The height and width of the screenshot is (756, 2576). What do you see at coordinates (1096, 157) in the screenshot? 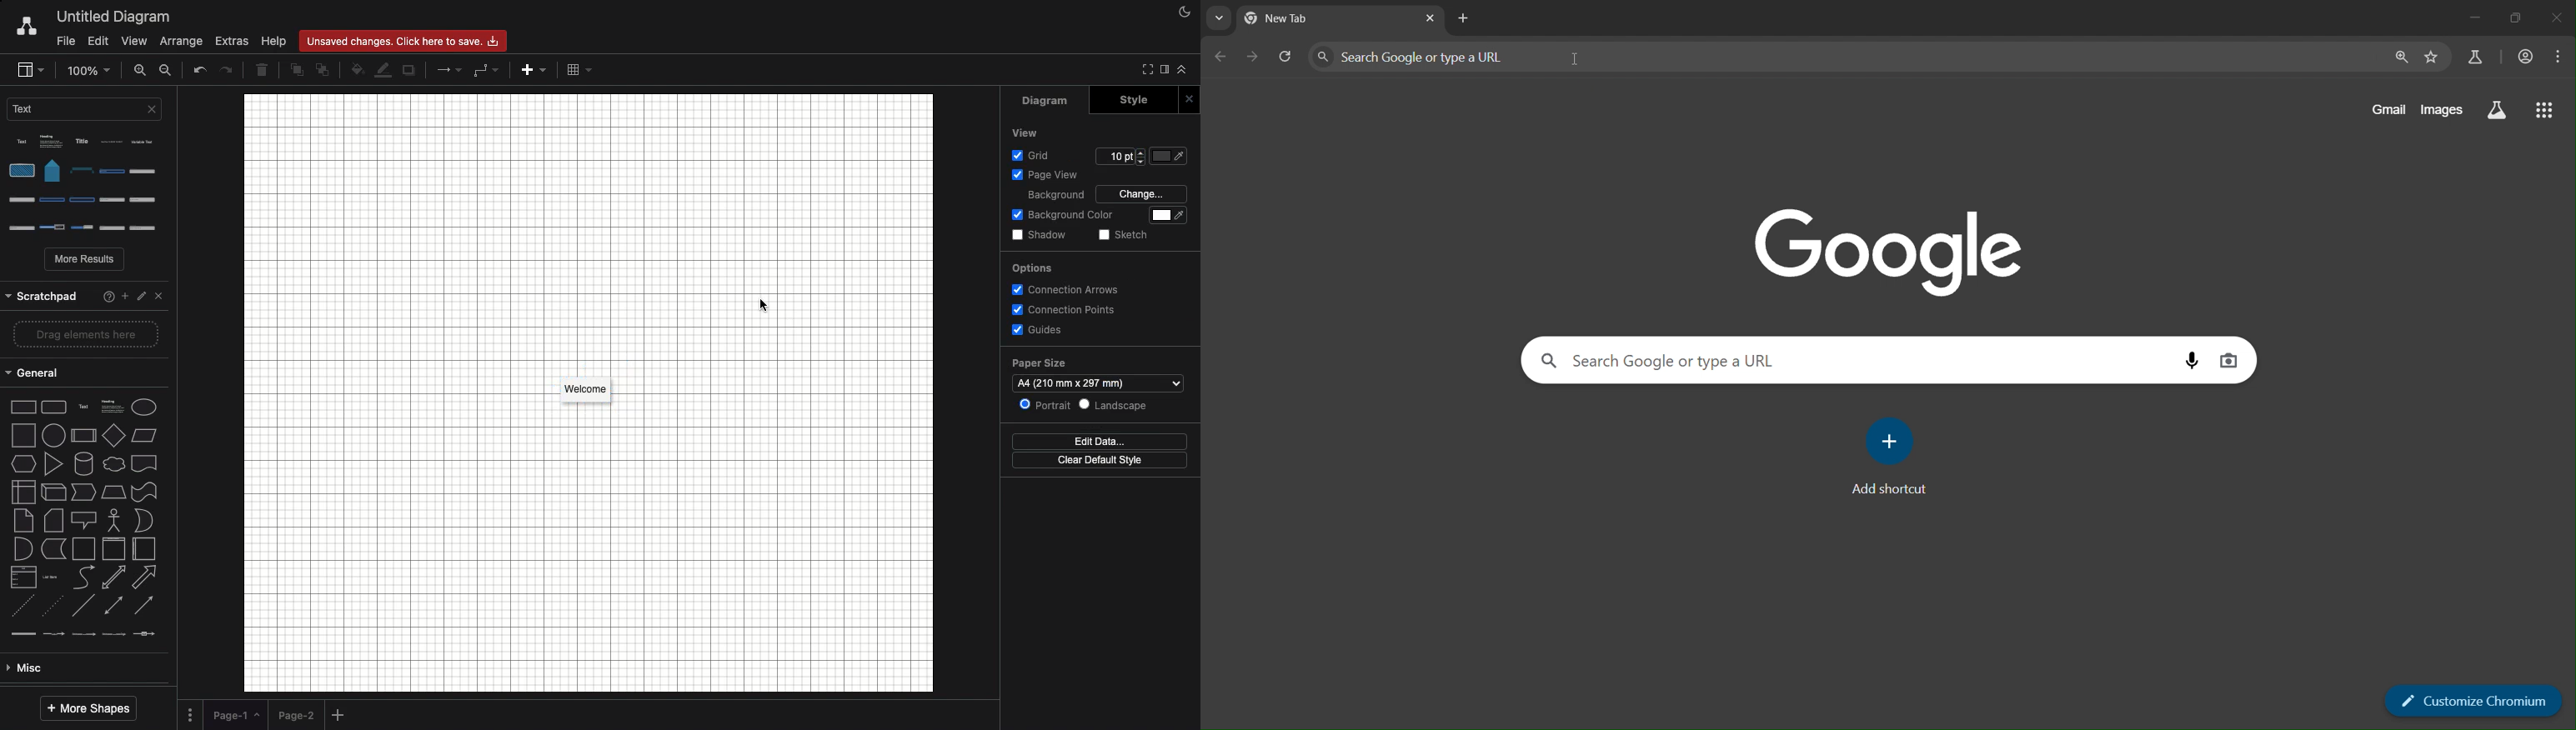
I see `` at bounding box center [1096, 157].